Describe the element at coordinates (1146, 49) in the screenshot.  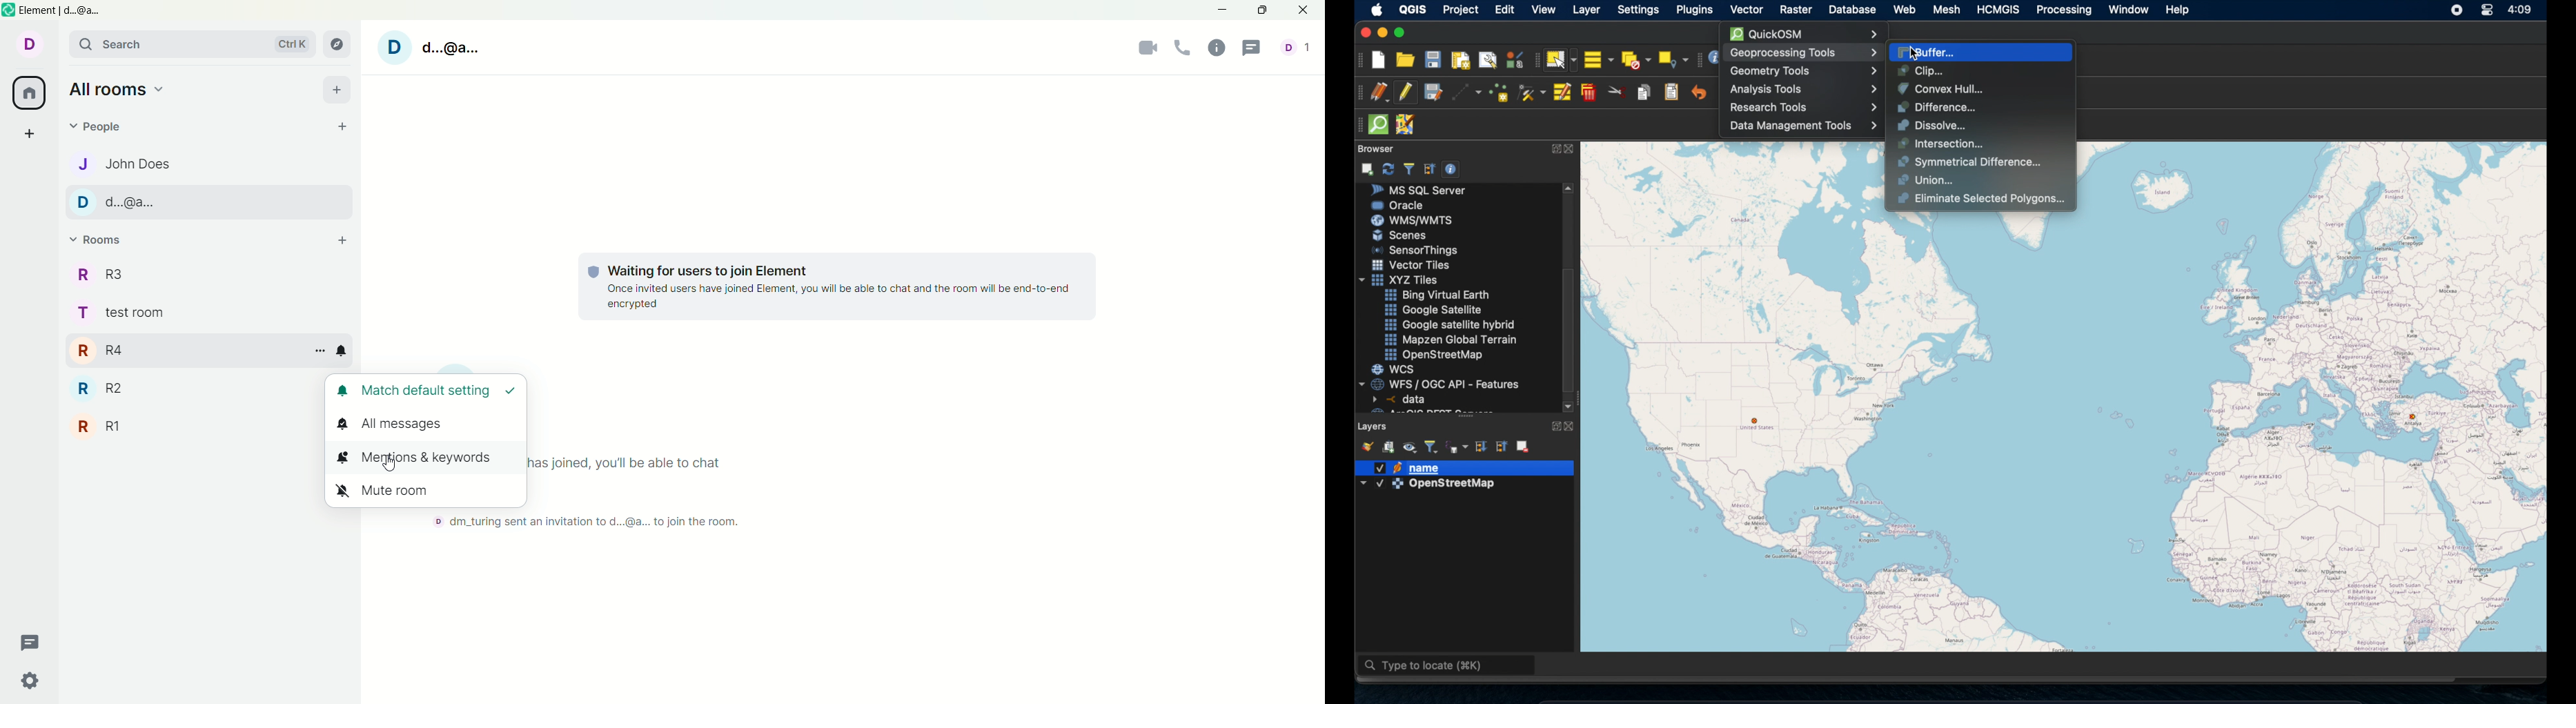
I see `camera` at that location.